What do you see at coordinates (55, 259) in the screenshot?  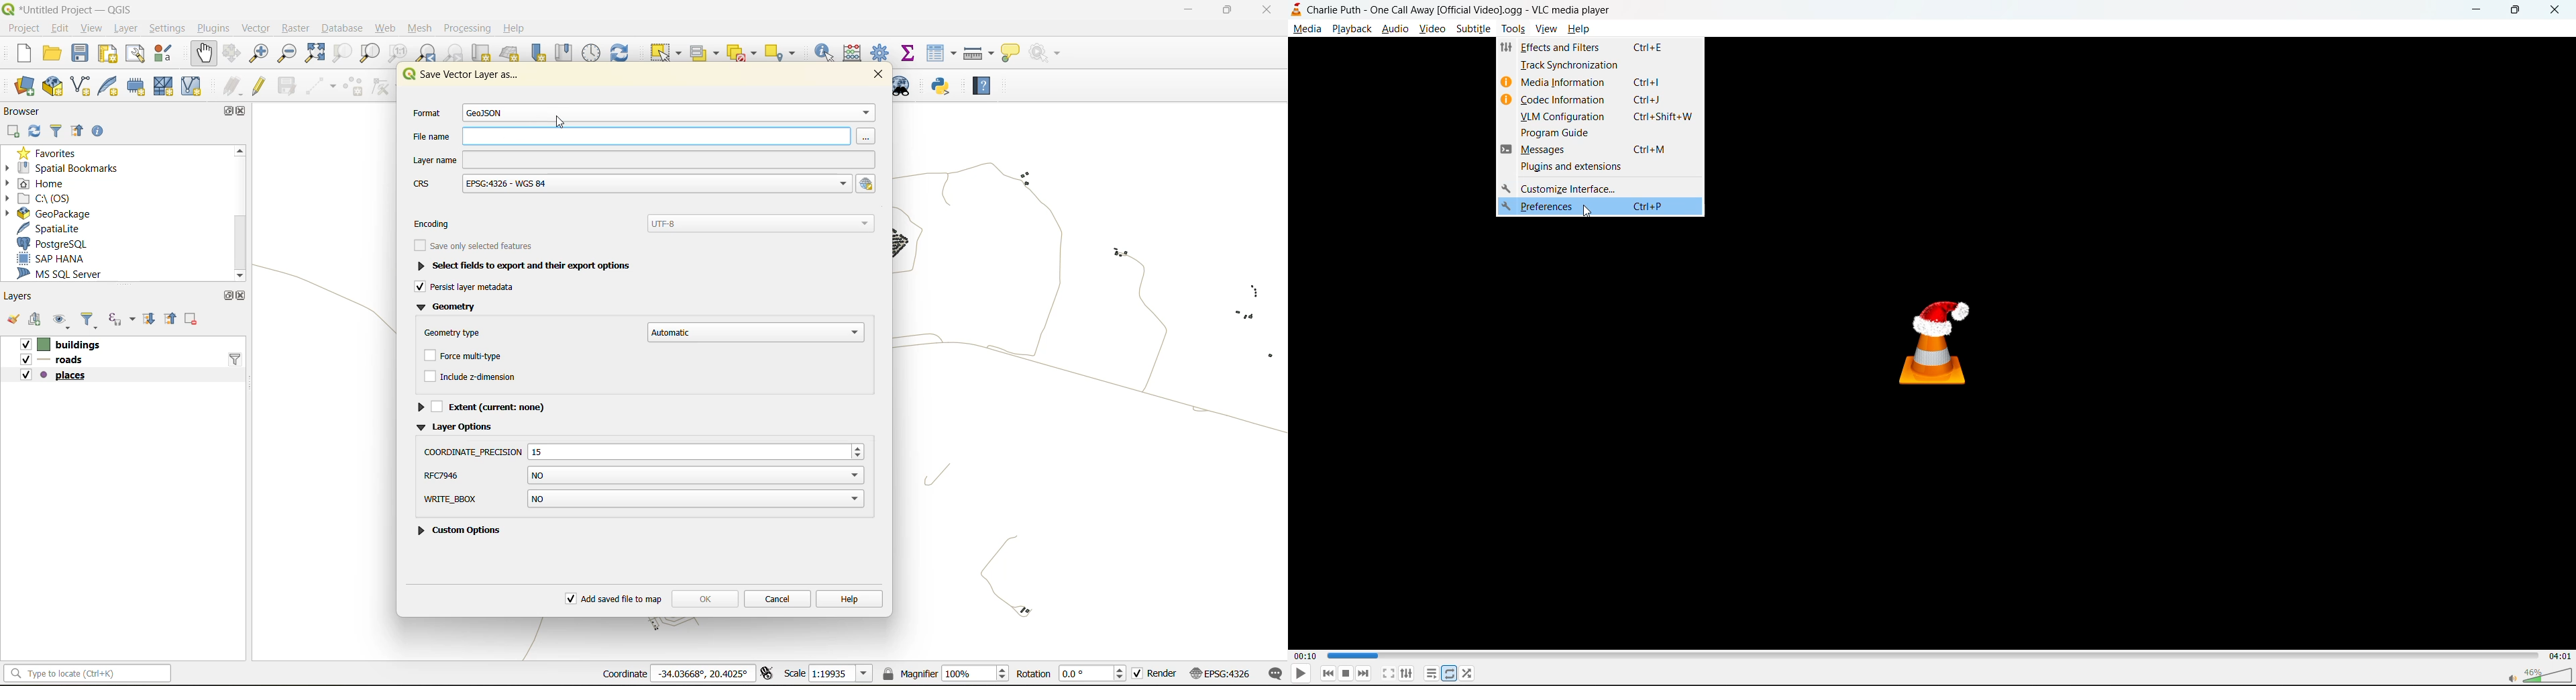 I see `sap hana` at bounding box center [55, 259].